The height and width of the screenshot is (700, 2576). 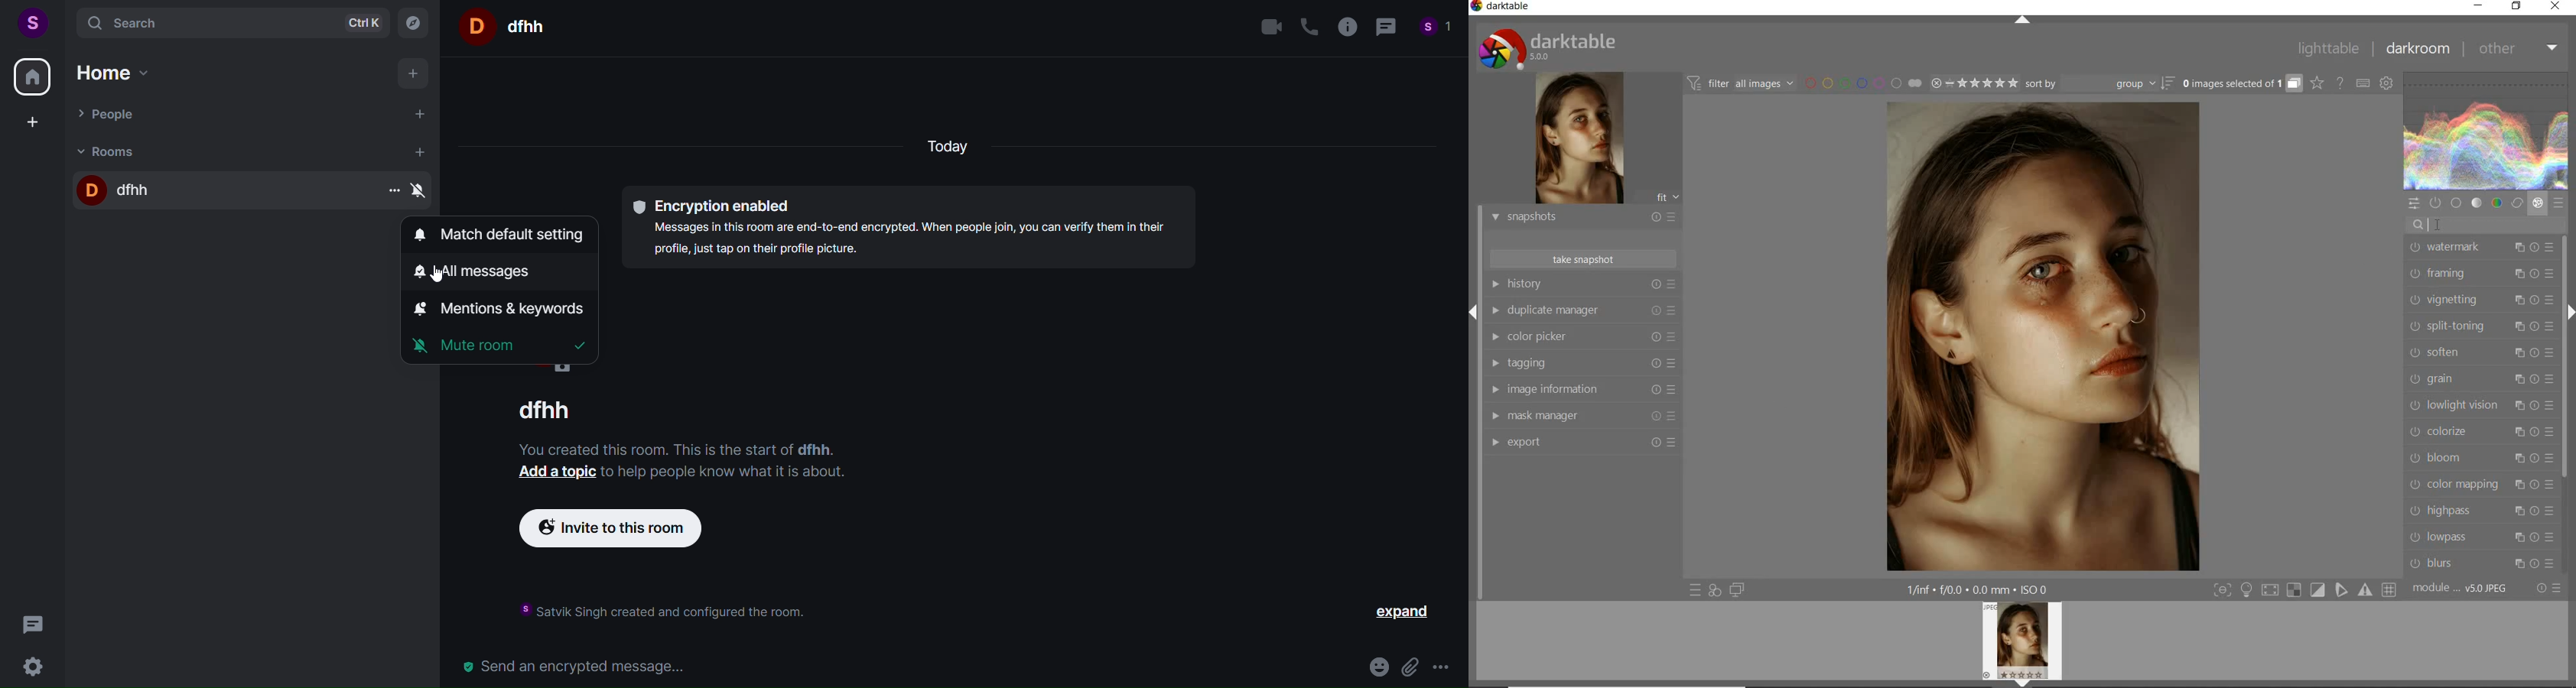 What do you see at coordinates (414, 23) in the screenshot?
I see `explore room` at bounding box center [414, 23].